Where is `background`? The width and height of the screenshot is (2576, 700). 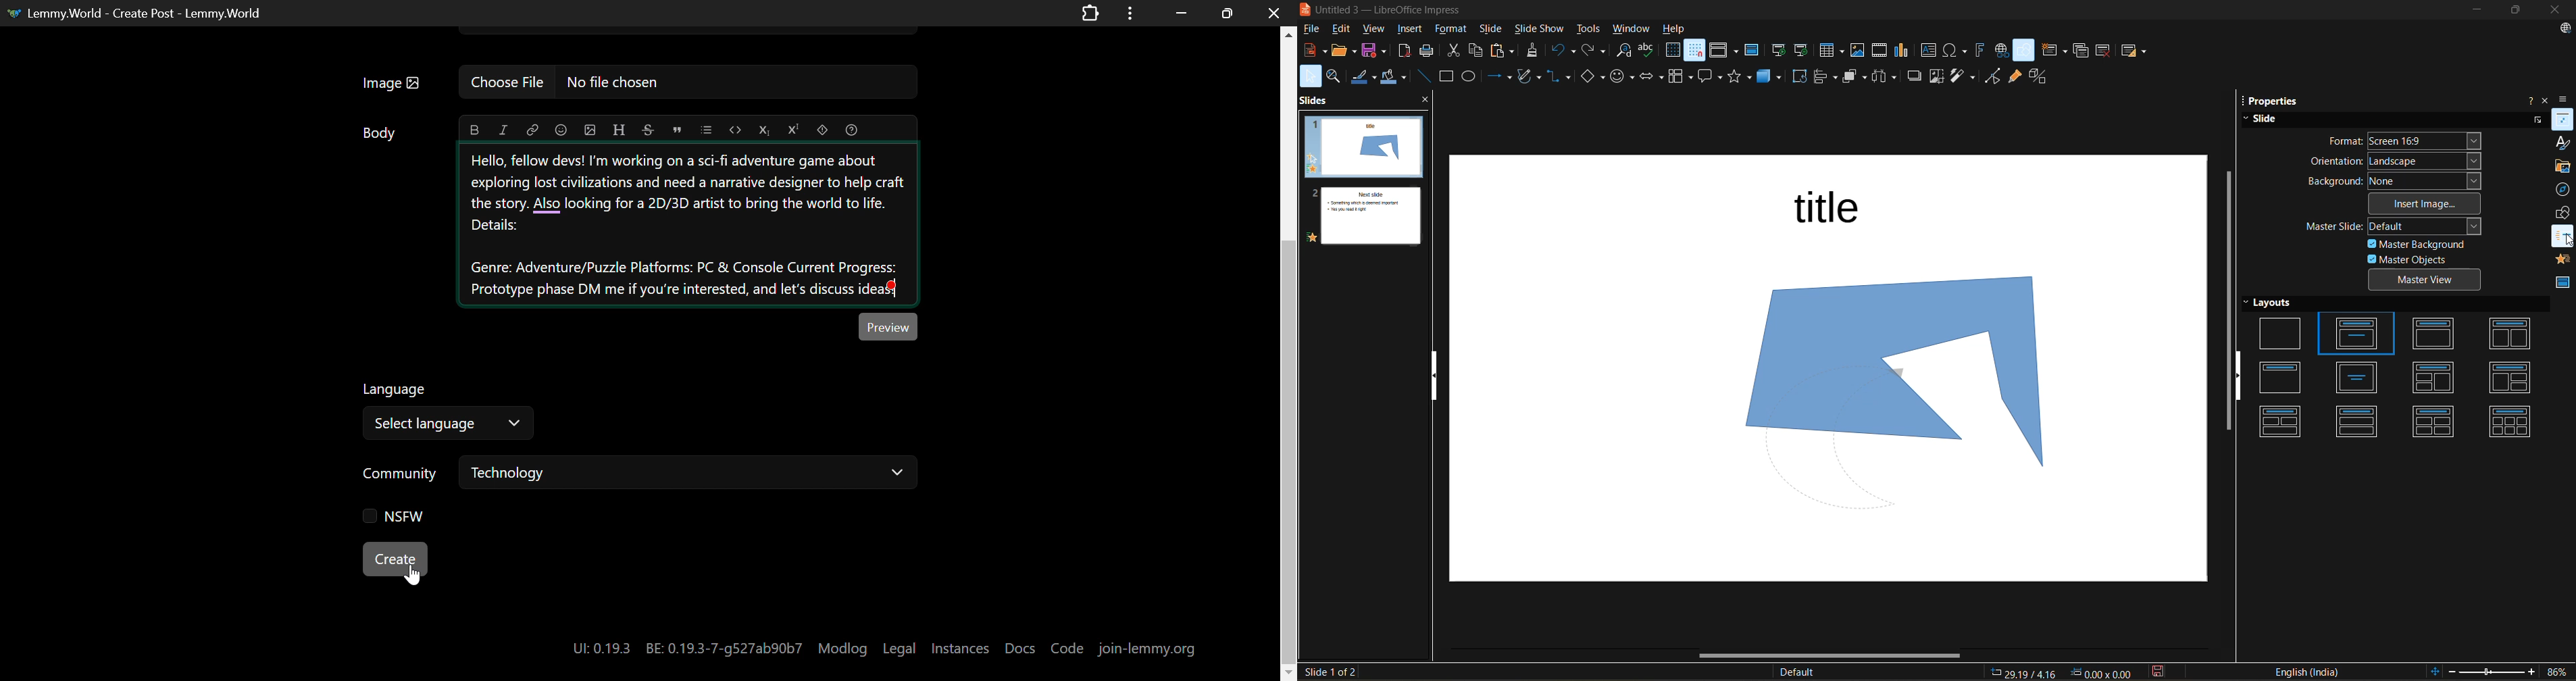 background is located at coordinates (2397, 181).